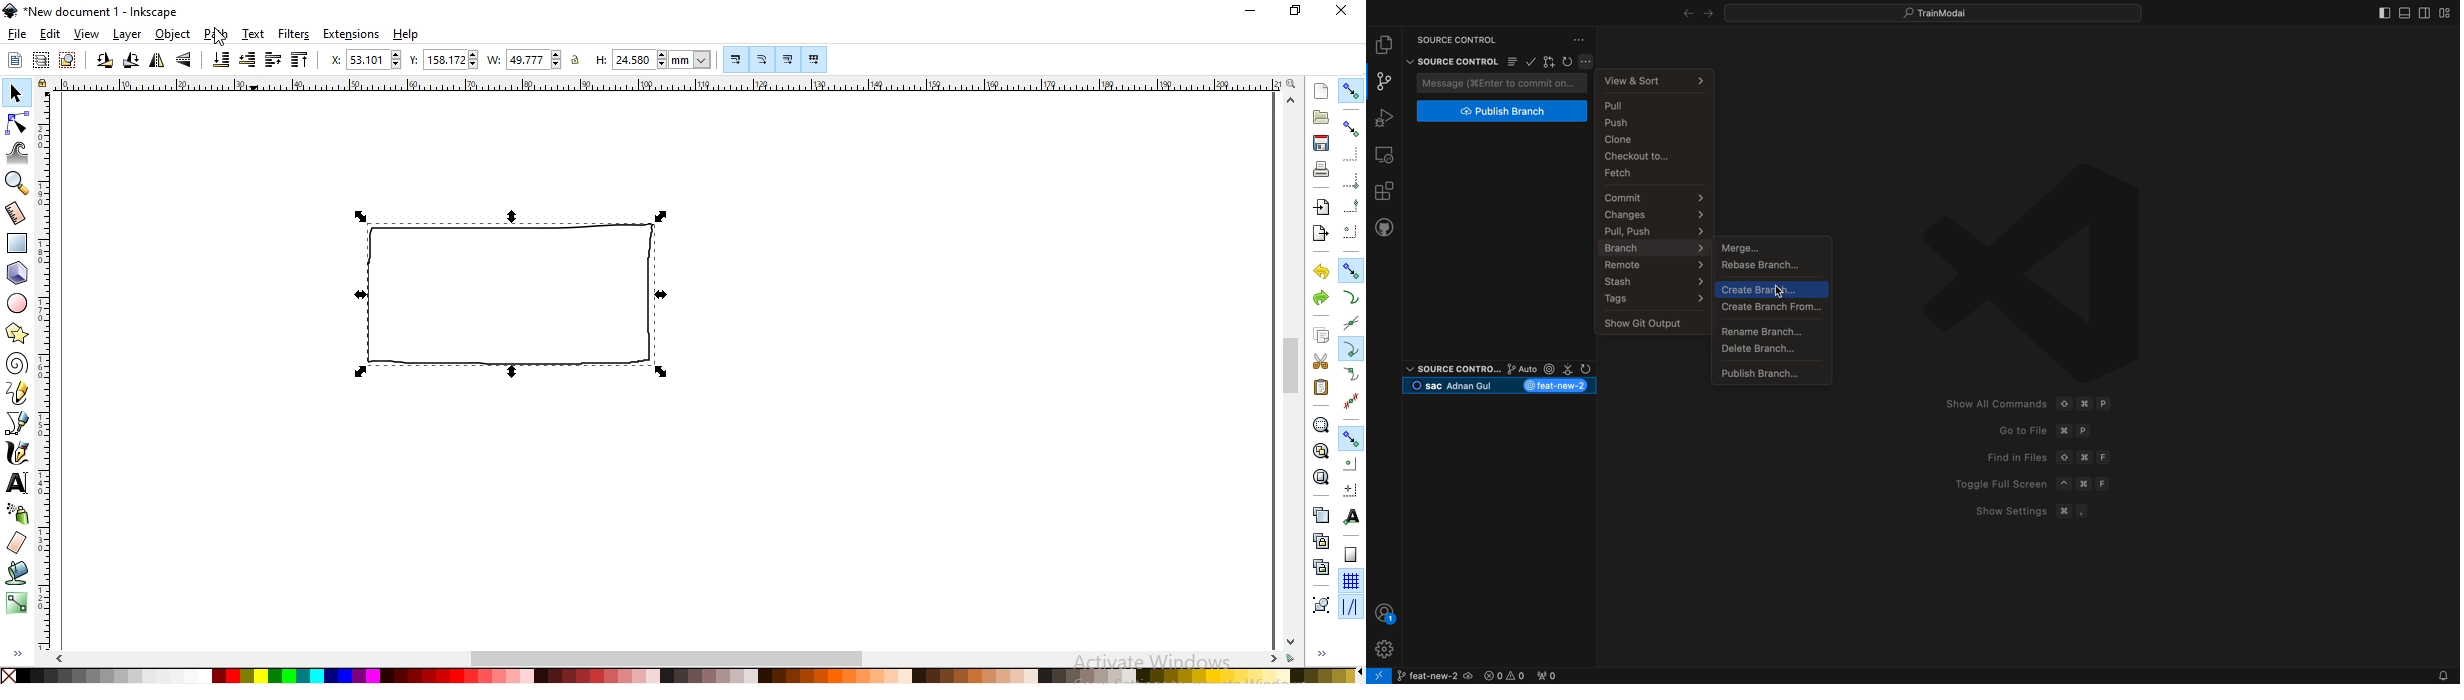 Image resolution: width=2464 pixels, height=700 pixels. I want to click on zoom to fit  drawing , so click(1319, 451).